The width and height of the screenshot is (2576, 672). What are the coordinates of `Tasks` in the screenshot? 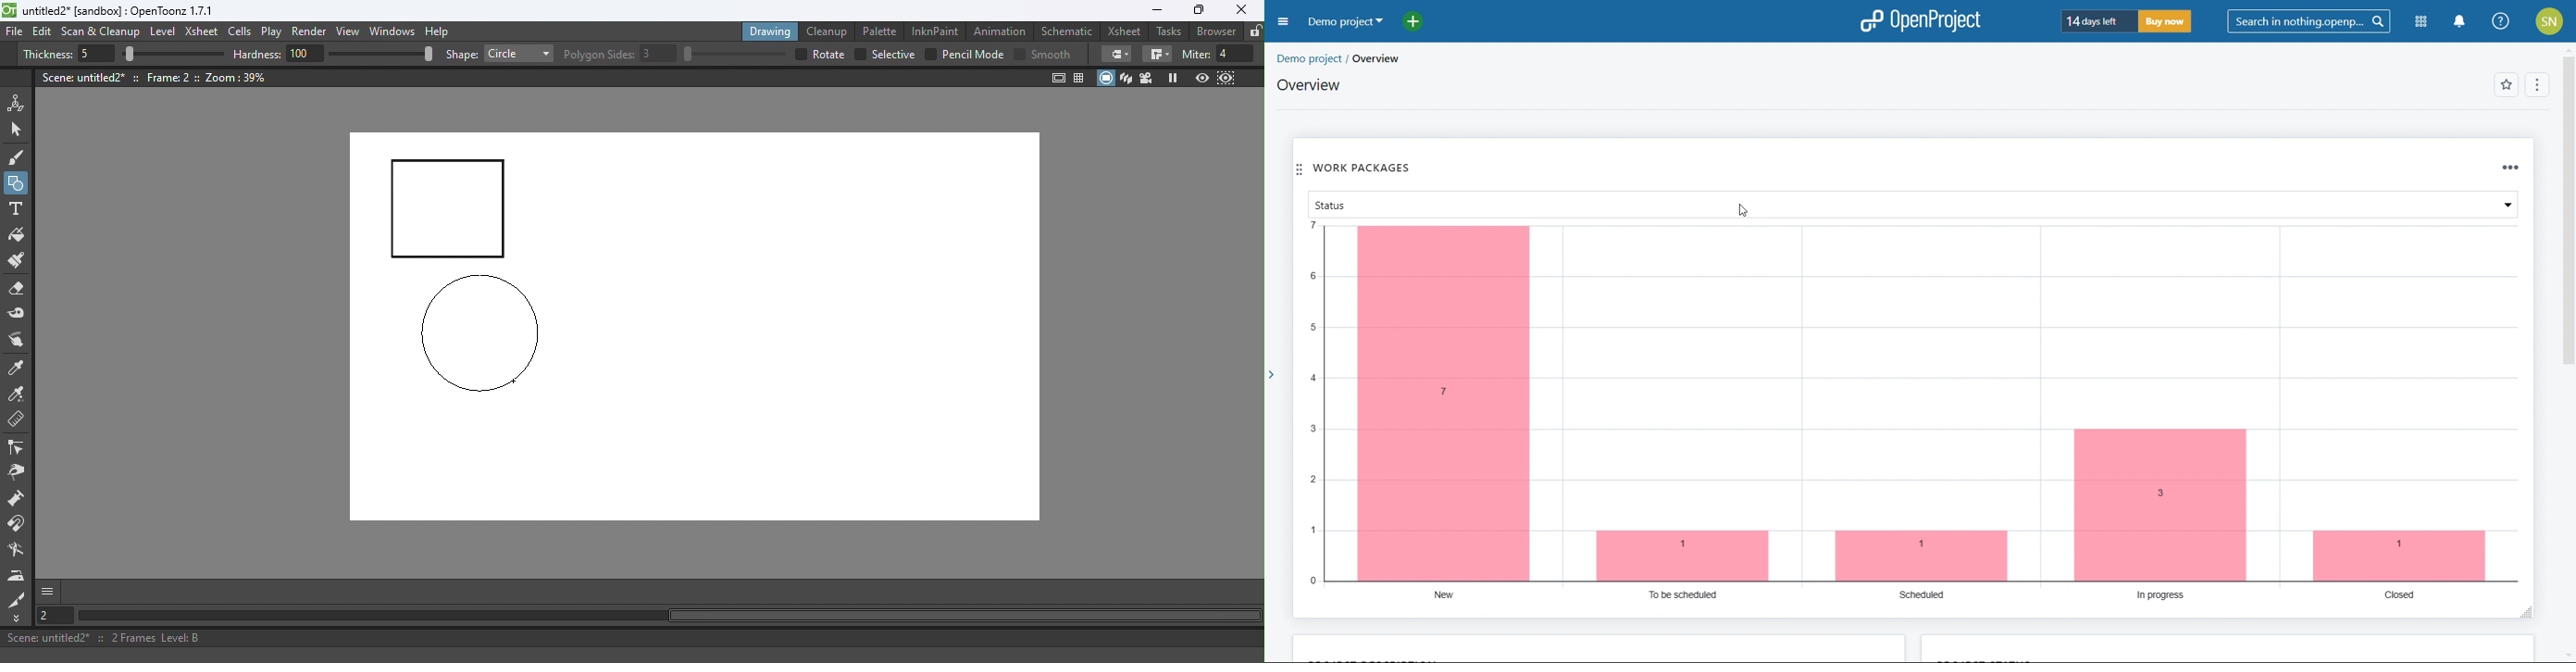 It's located at (1170, 31).